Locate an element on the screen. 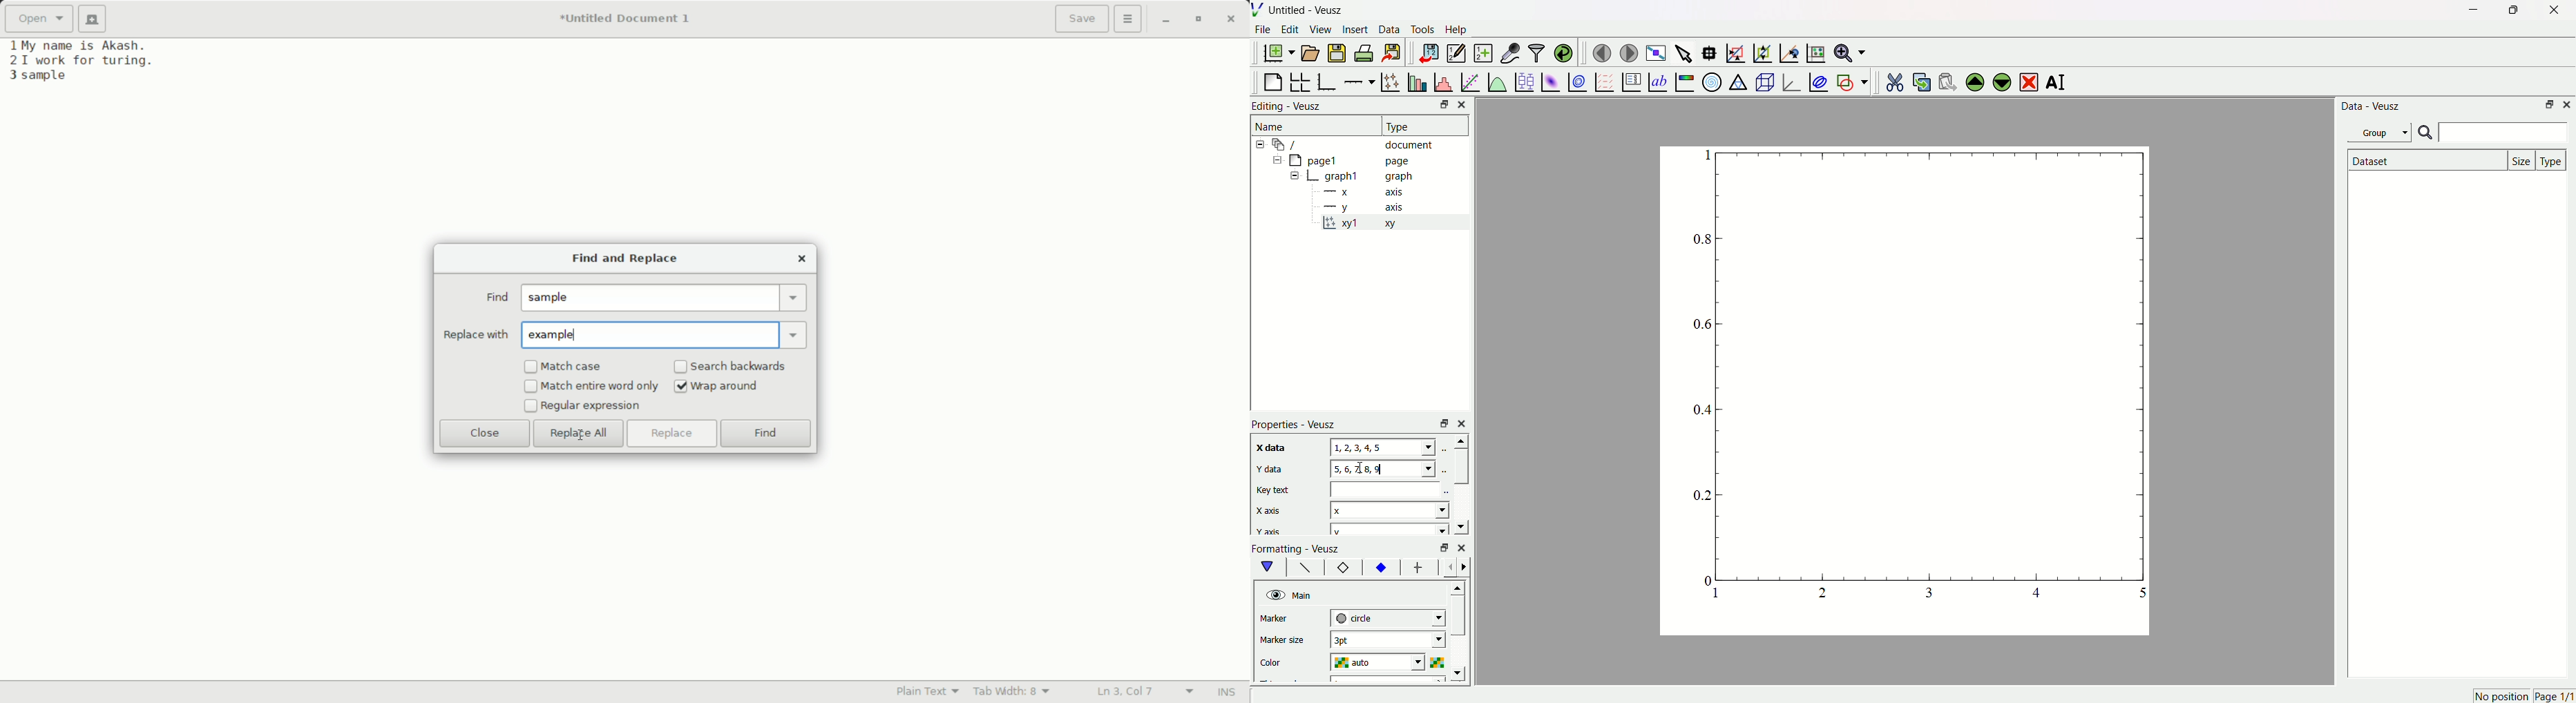  edit and entry new datasets is located at coordinates (1456, 55).